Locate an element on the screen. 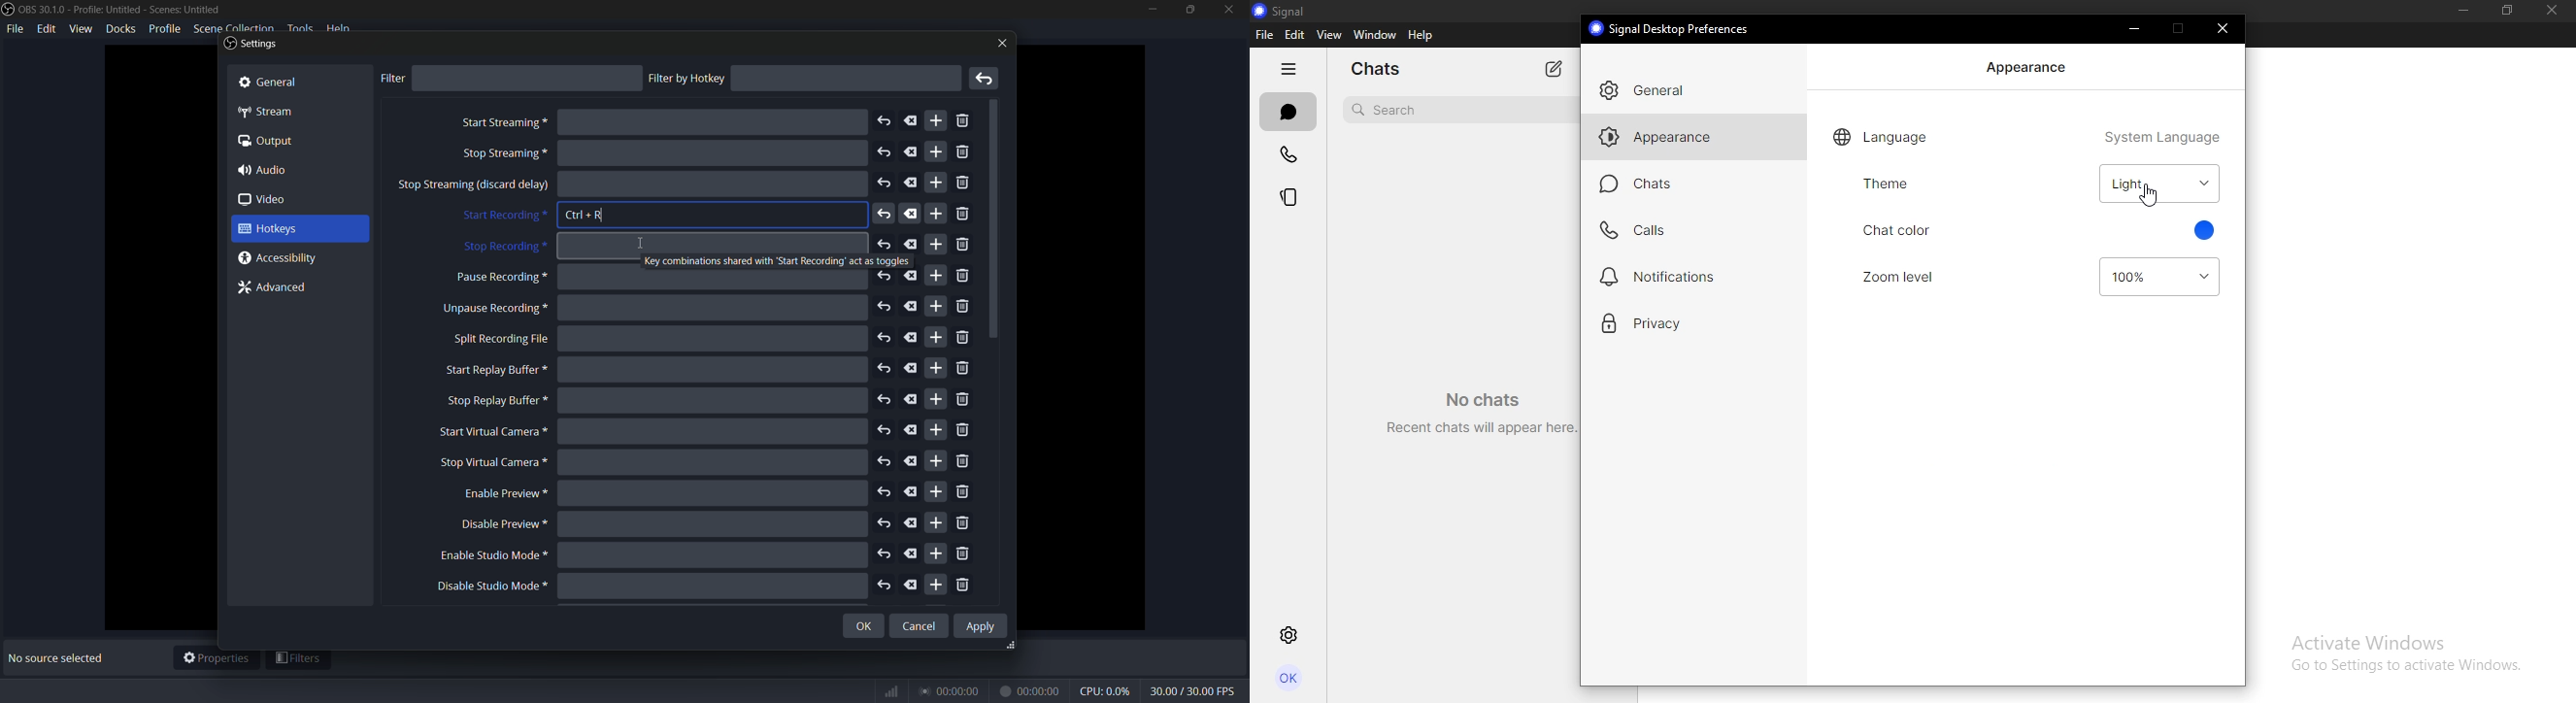  light is located at coordinates (2158, 183).